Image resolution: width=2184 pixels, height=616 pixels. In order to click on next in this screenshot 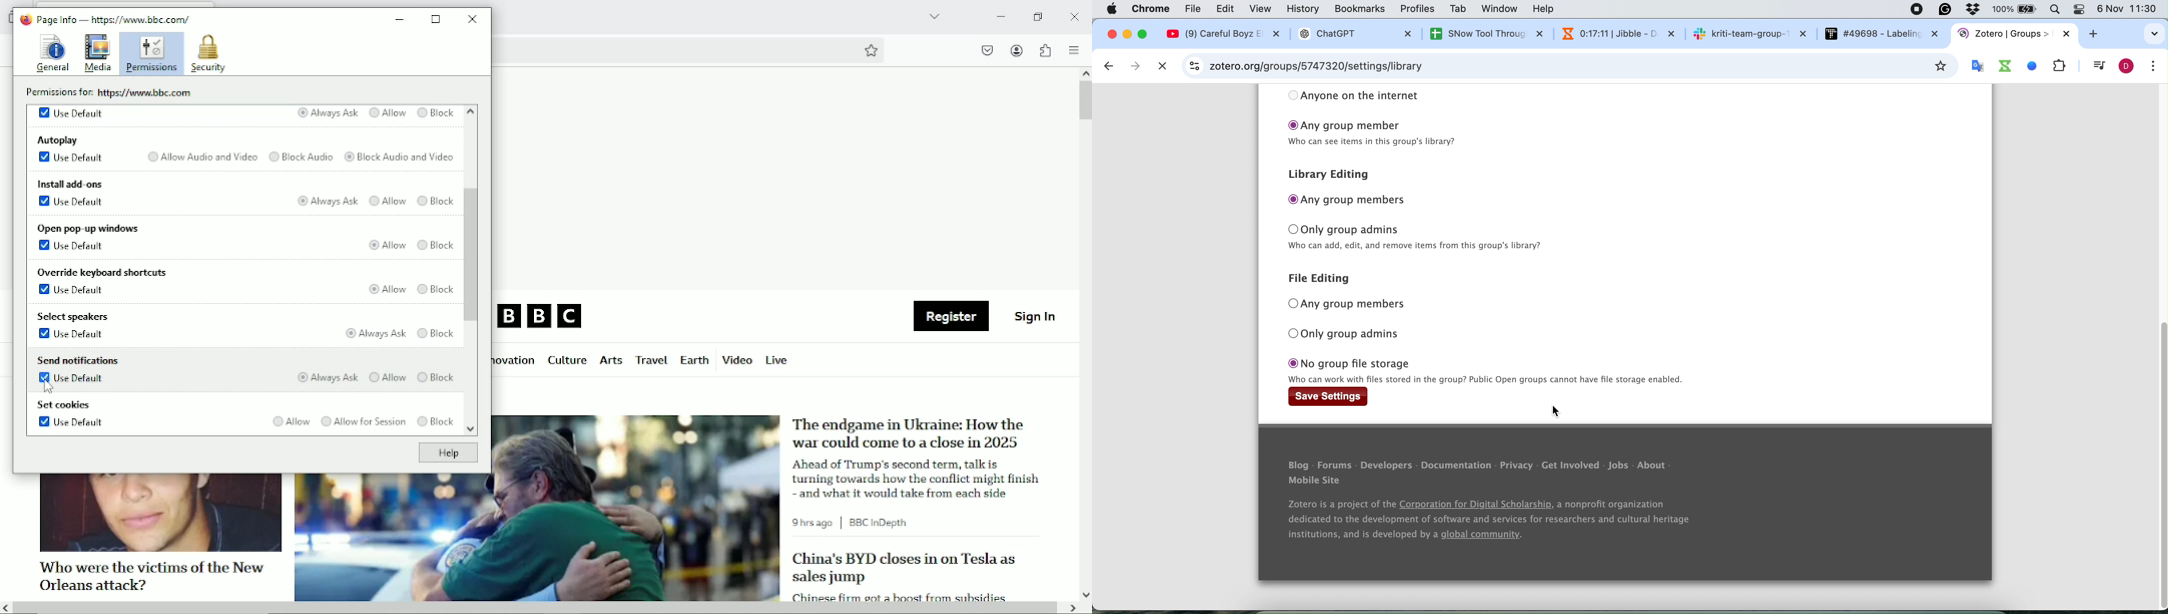, I will do `click(1141, 66)`.